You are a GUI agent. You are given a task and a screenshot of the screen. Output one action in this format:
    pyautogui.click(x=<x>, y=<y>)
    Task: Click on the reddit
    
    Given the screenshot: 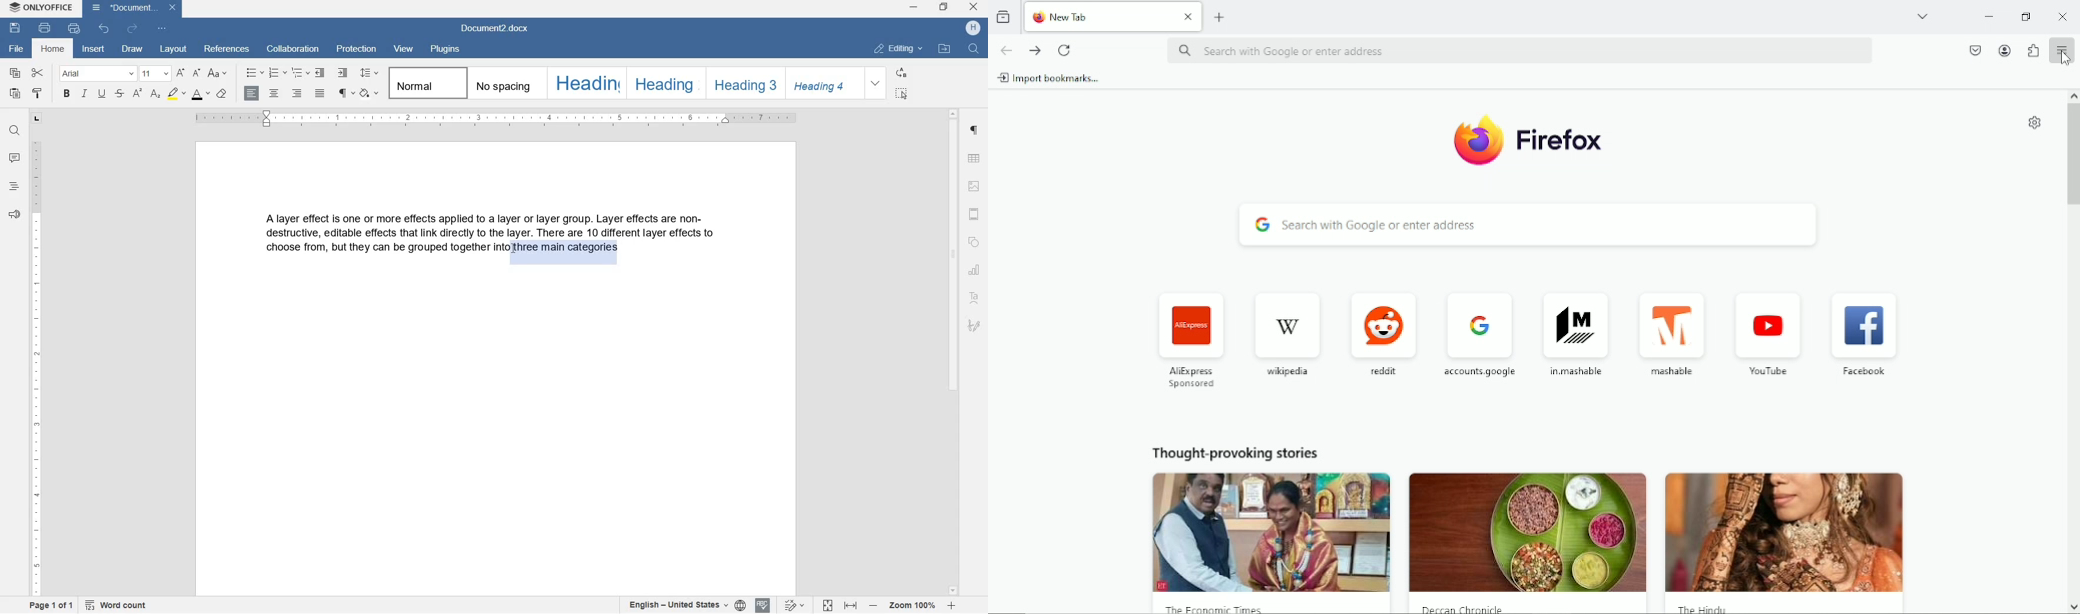 What is the action you would take?
    pyautogui.click(x=1382, y=332)
    